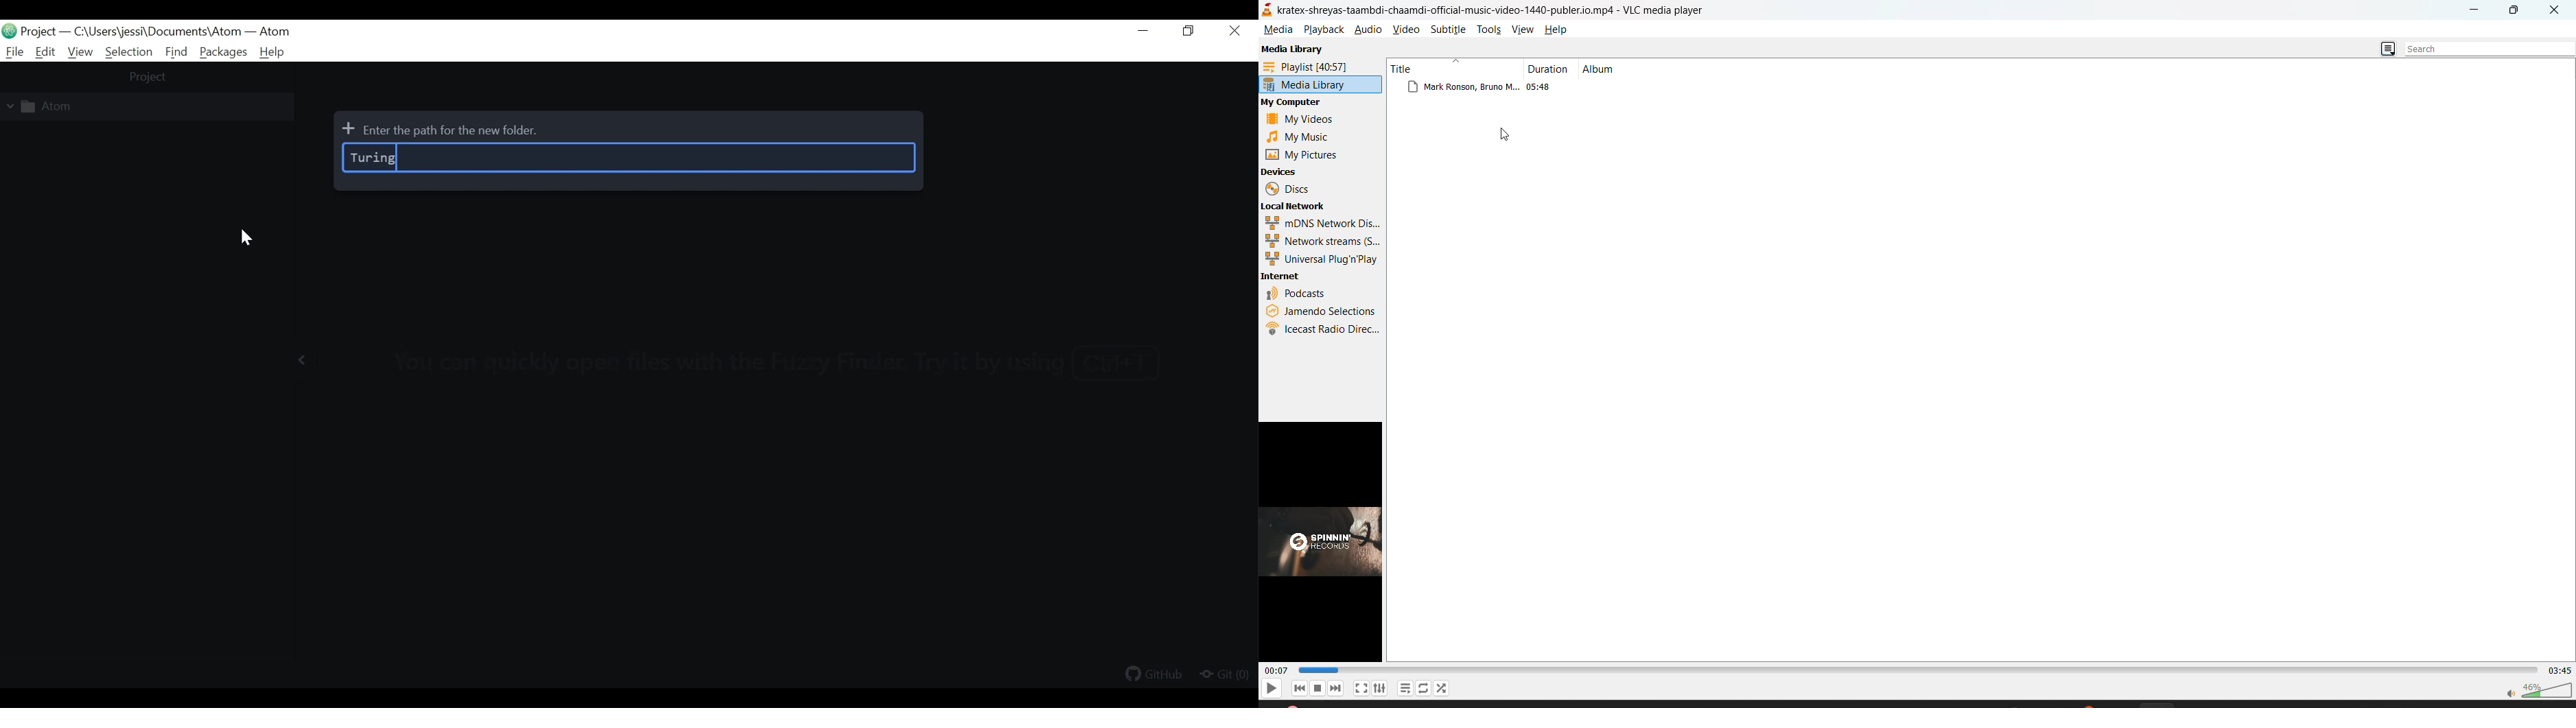 The height and width of the screenshot is (728, 2576). What do you see at coordinates (1451, 28) in the screenshot?
I see `subtitle` at bounding box center [1451, 28].